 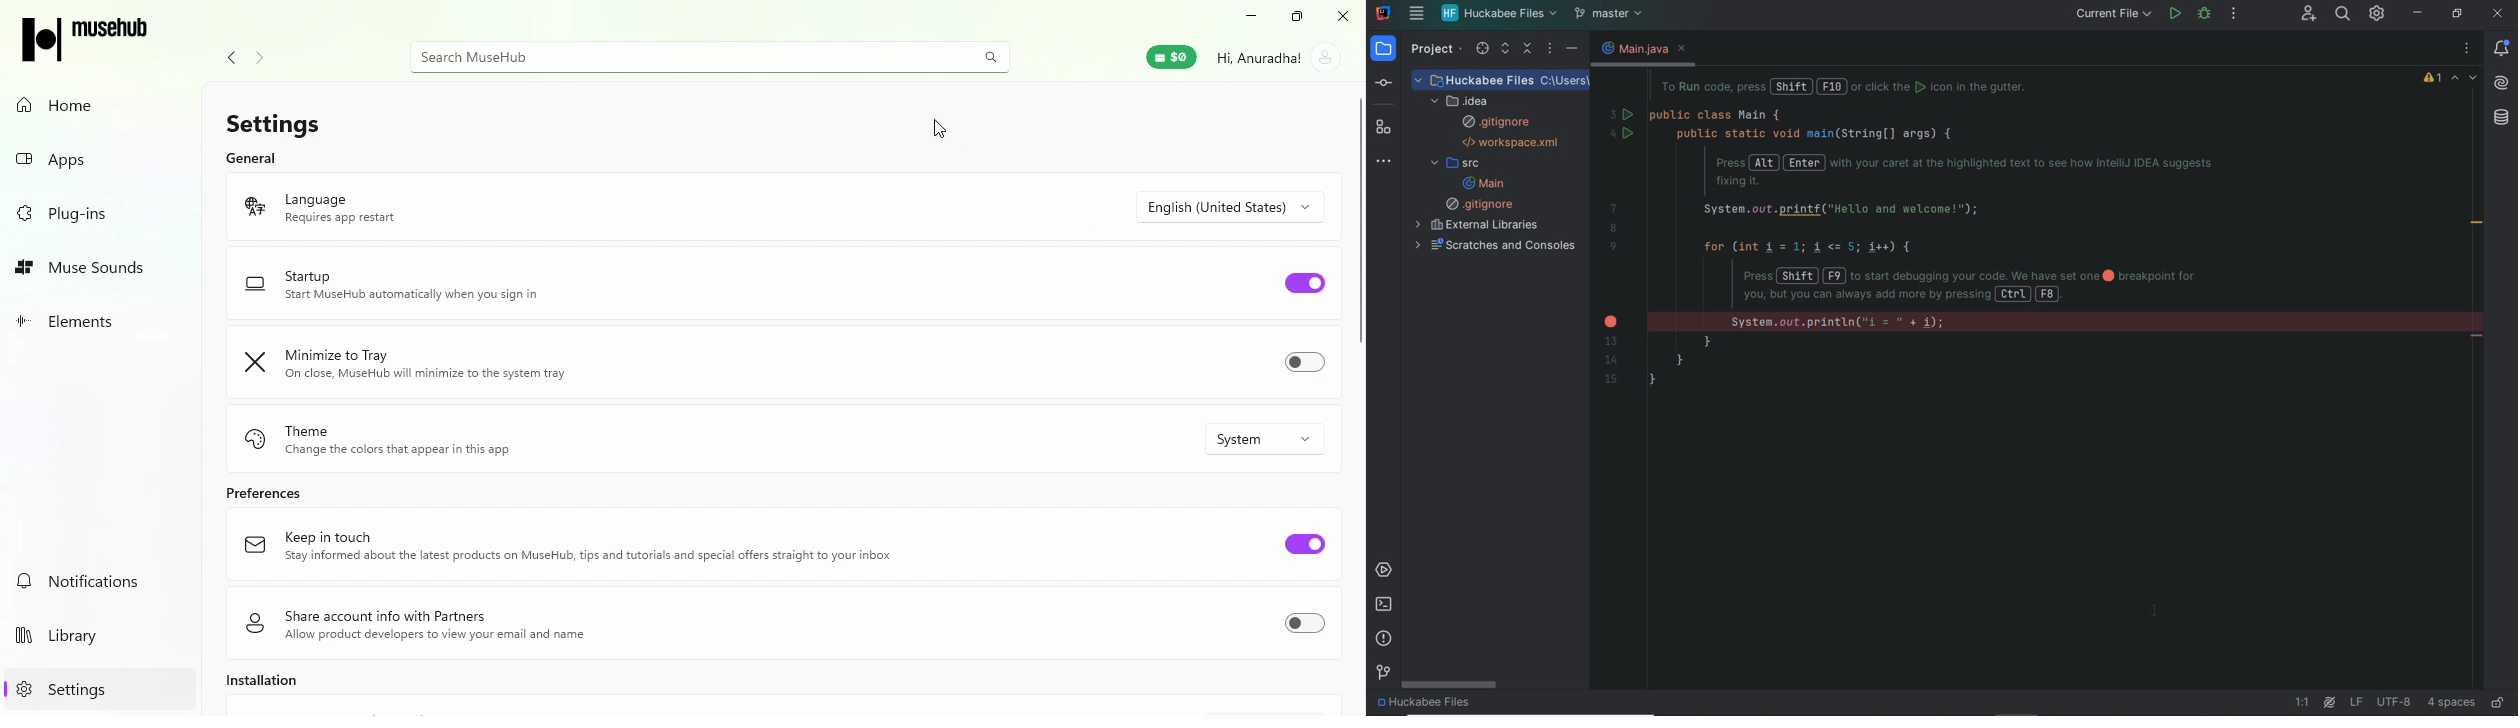 What do you see at coordinates (404, 213) in the screenshot?
I see `Language` at bounding box center [404, 213].